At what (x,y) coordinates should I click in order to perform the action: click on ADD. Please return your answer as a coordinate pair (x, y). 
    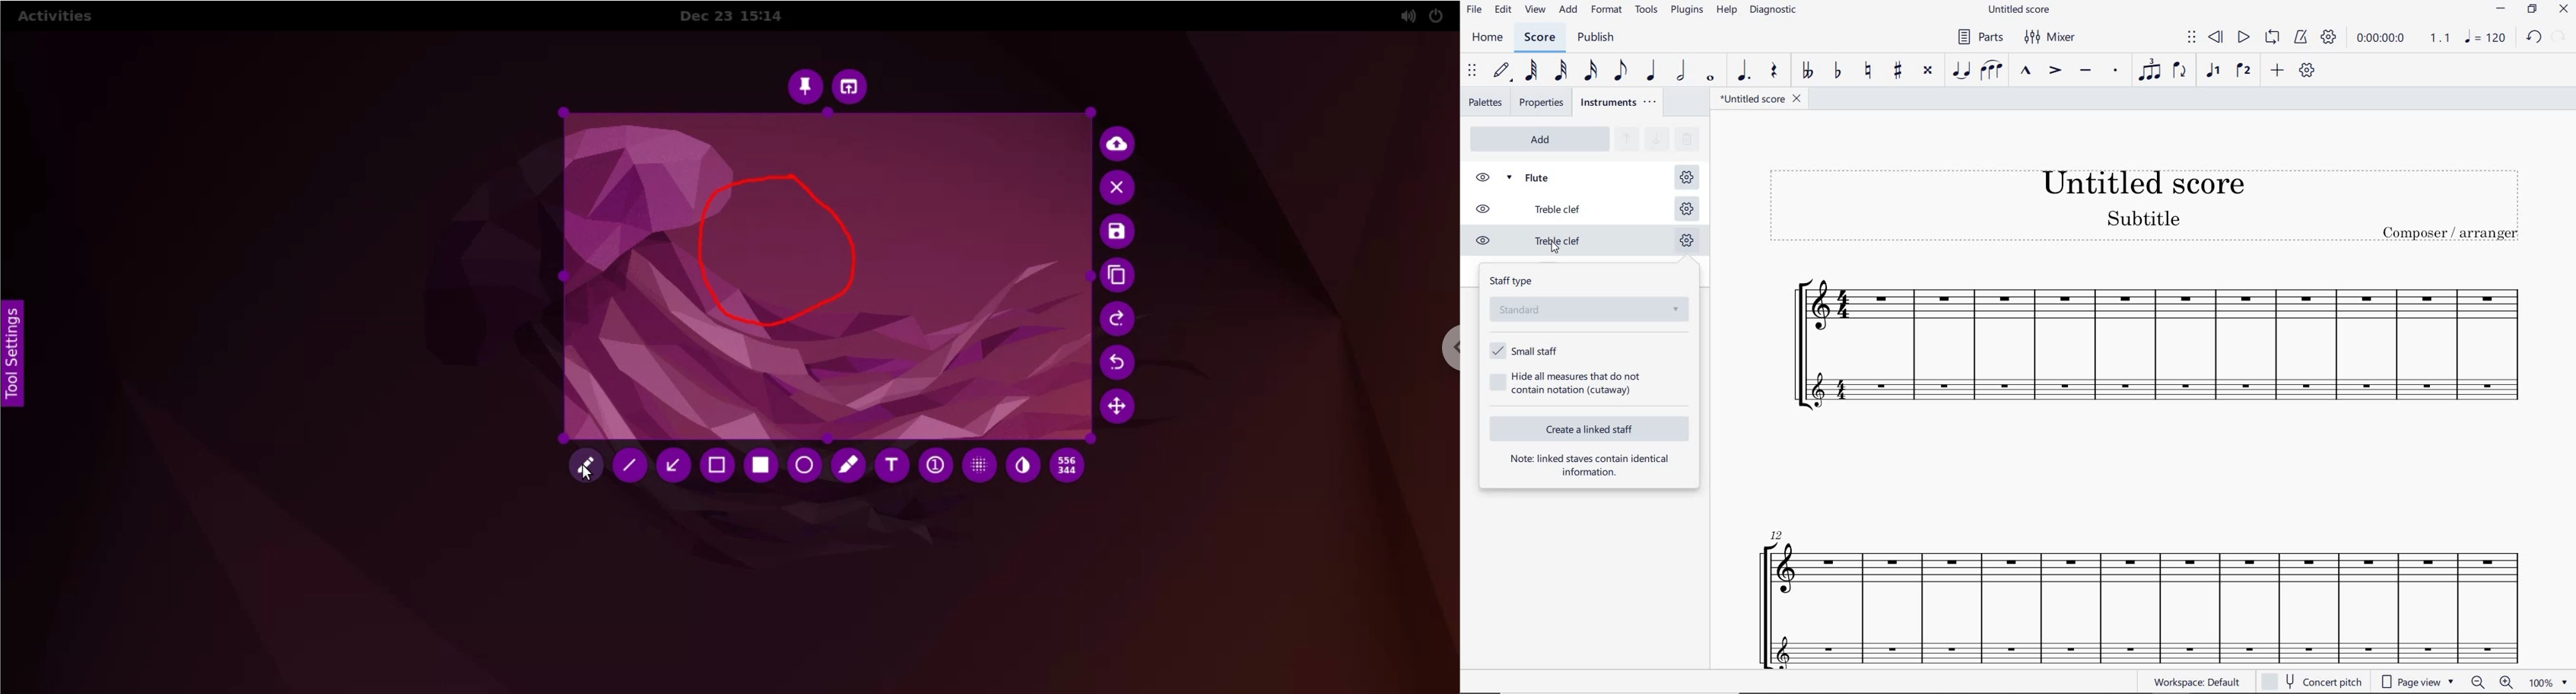
    Looking at the image, I should click on (1539, 139).